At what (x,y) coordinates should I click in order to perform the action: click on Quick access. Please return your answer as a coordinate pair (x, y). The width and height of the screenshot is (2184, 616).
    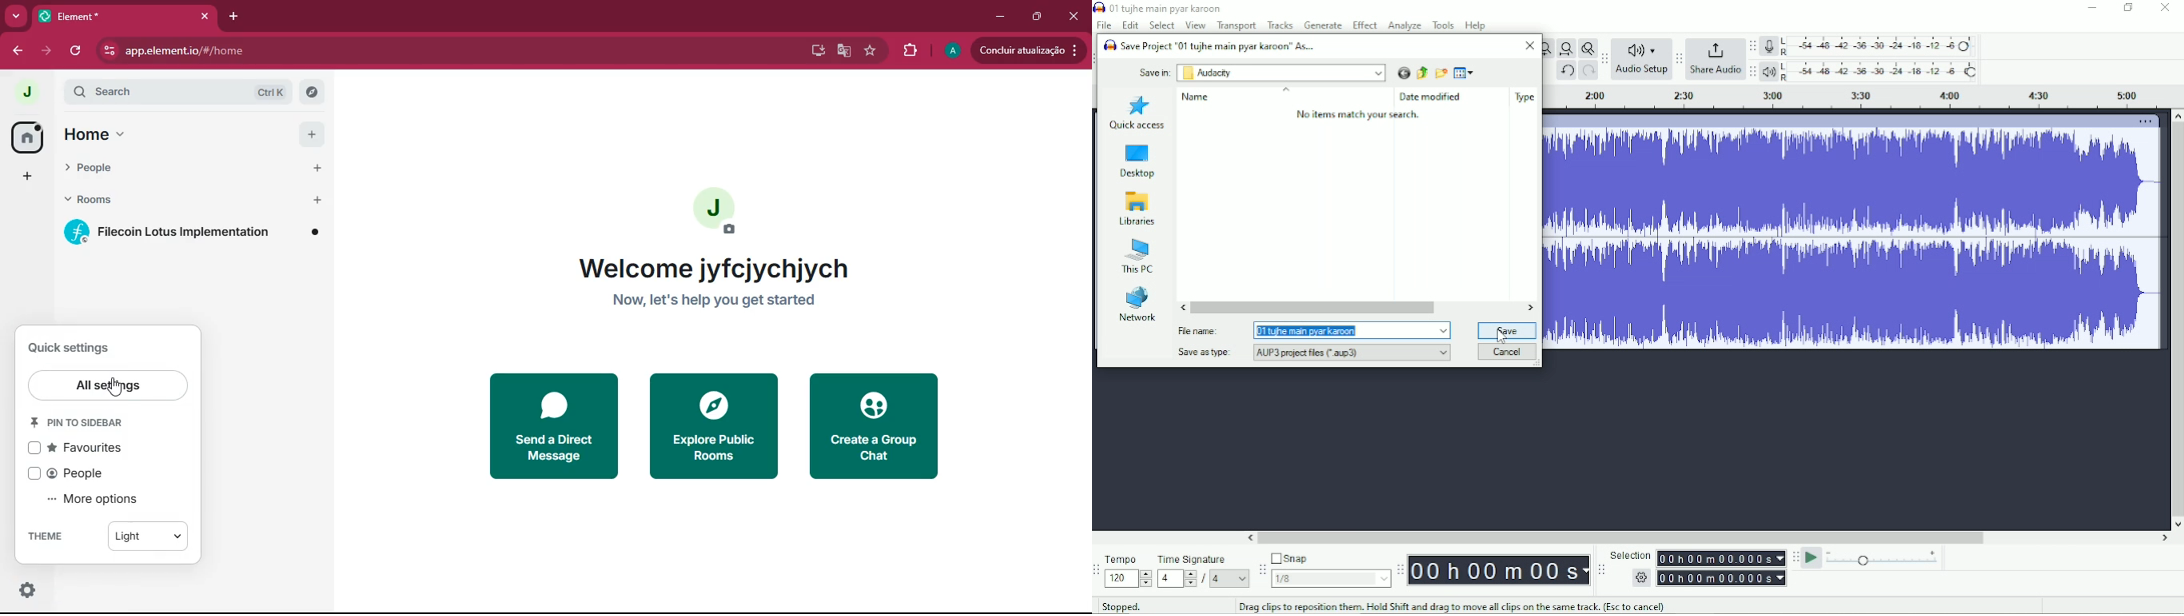
    Looking at the image, I should click on (1137, 114).